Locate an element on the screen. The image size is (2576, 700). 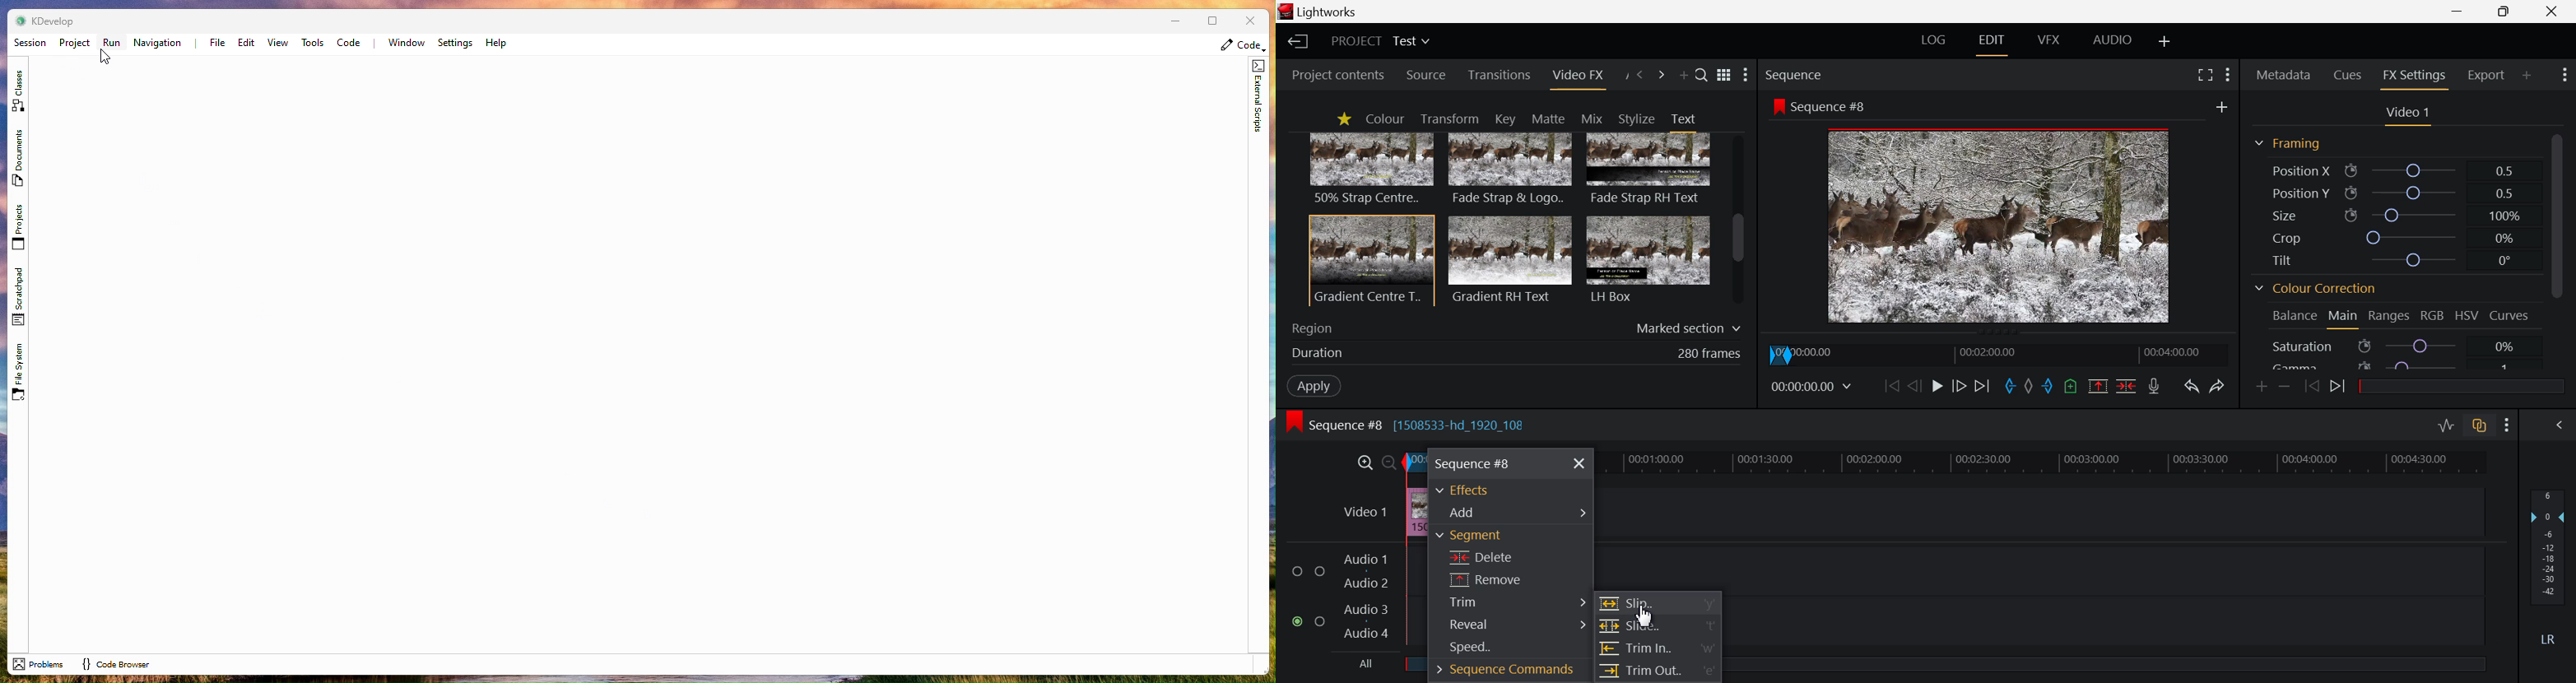
Project Timeline Navigator is located at coordinates (2003, 352).